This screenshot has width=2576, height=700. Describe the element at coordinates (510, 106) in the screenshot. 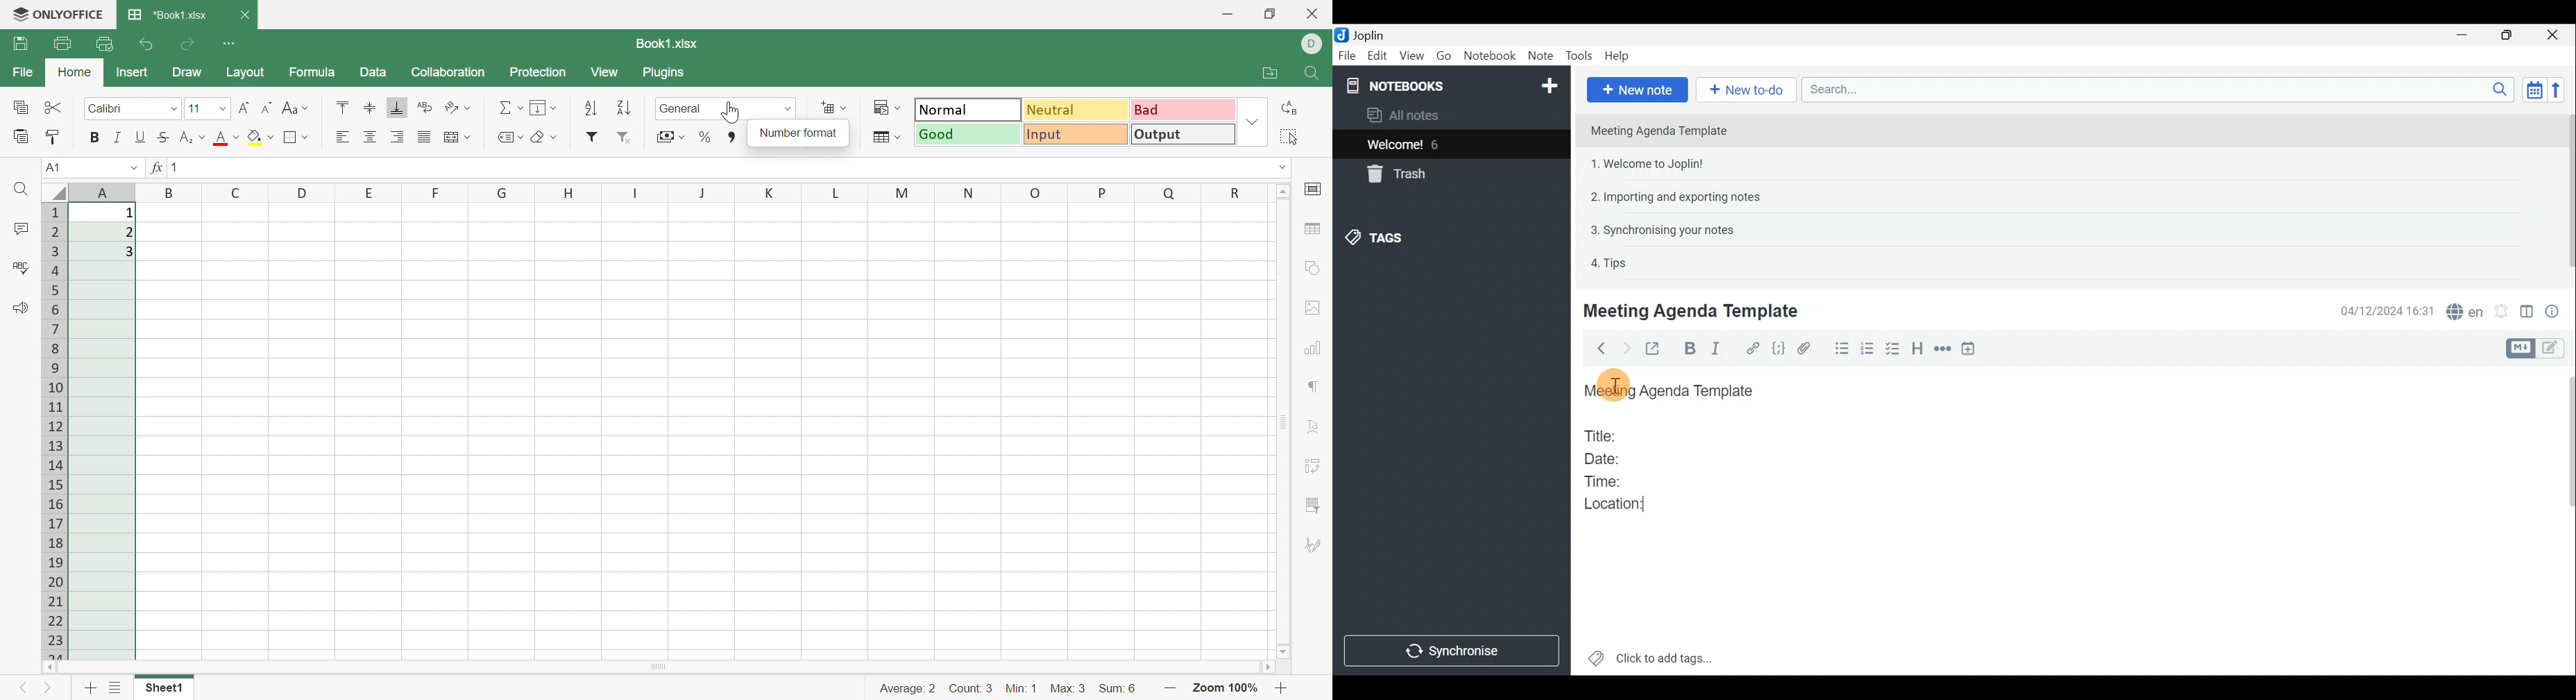

I see `Summation` at that location.